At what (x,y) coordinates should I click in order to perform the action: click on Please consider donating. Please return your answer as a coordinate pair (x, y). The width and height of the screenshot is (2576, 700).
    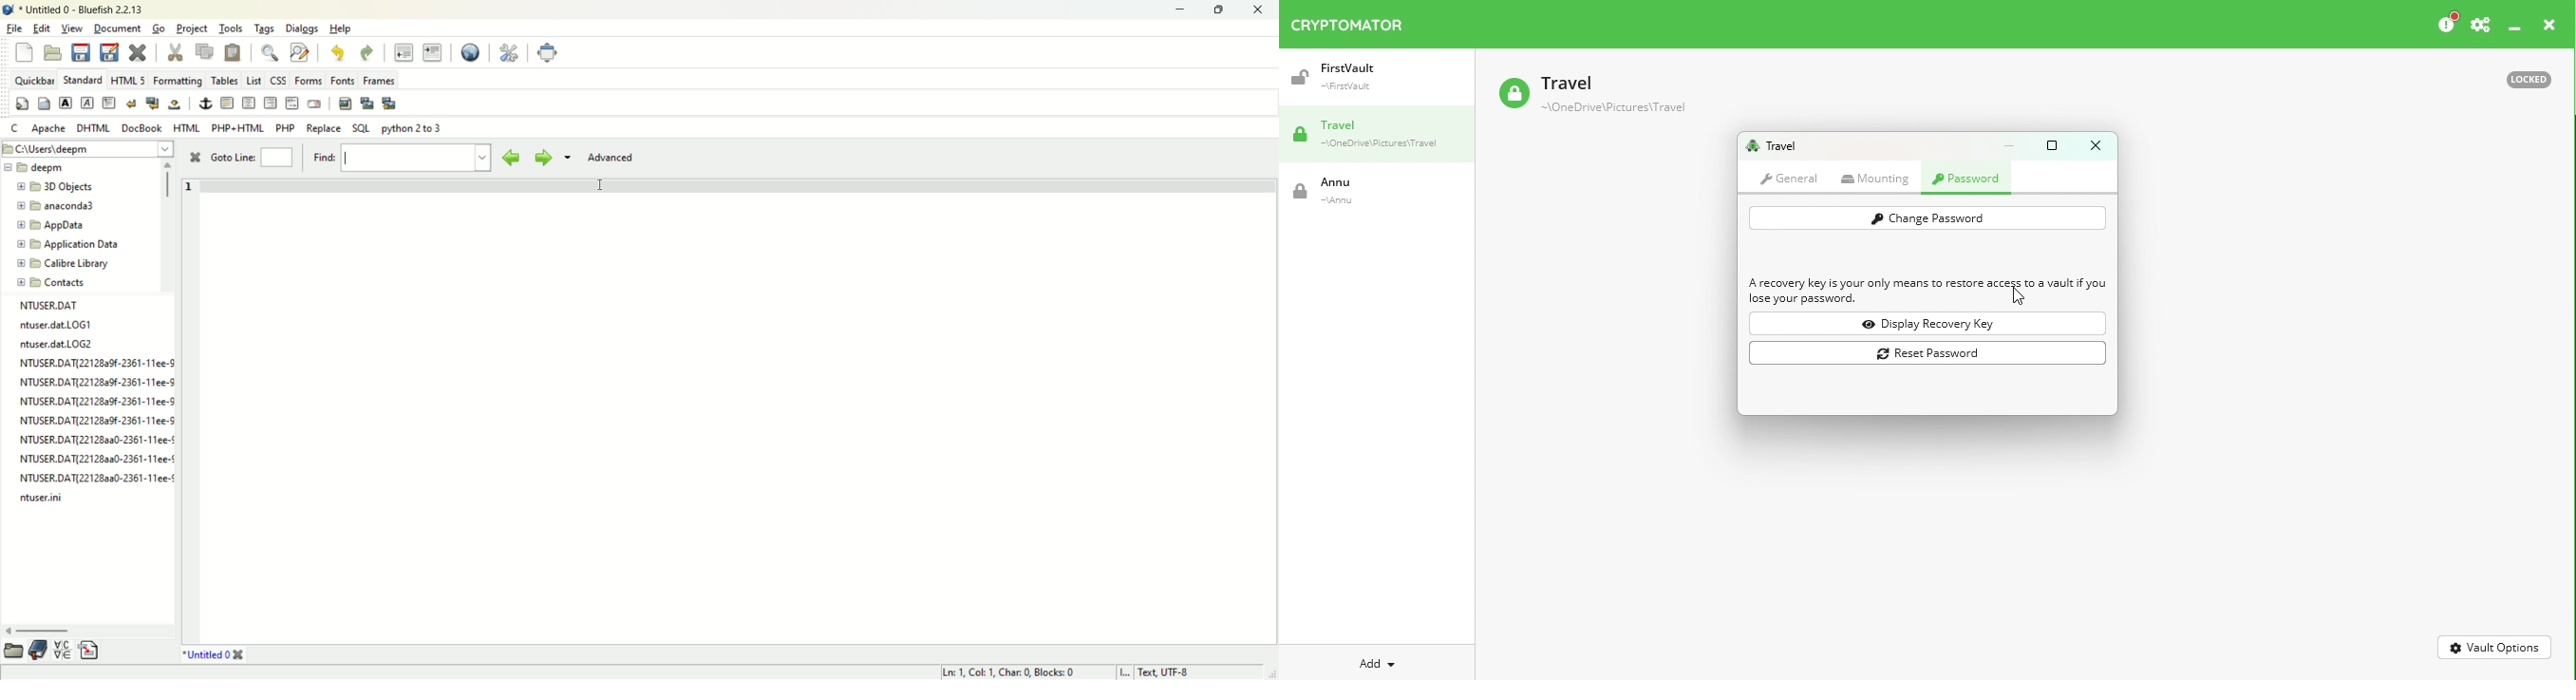
    Looking at the image, I should click on (2446, 24).